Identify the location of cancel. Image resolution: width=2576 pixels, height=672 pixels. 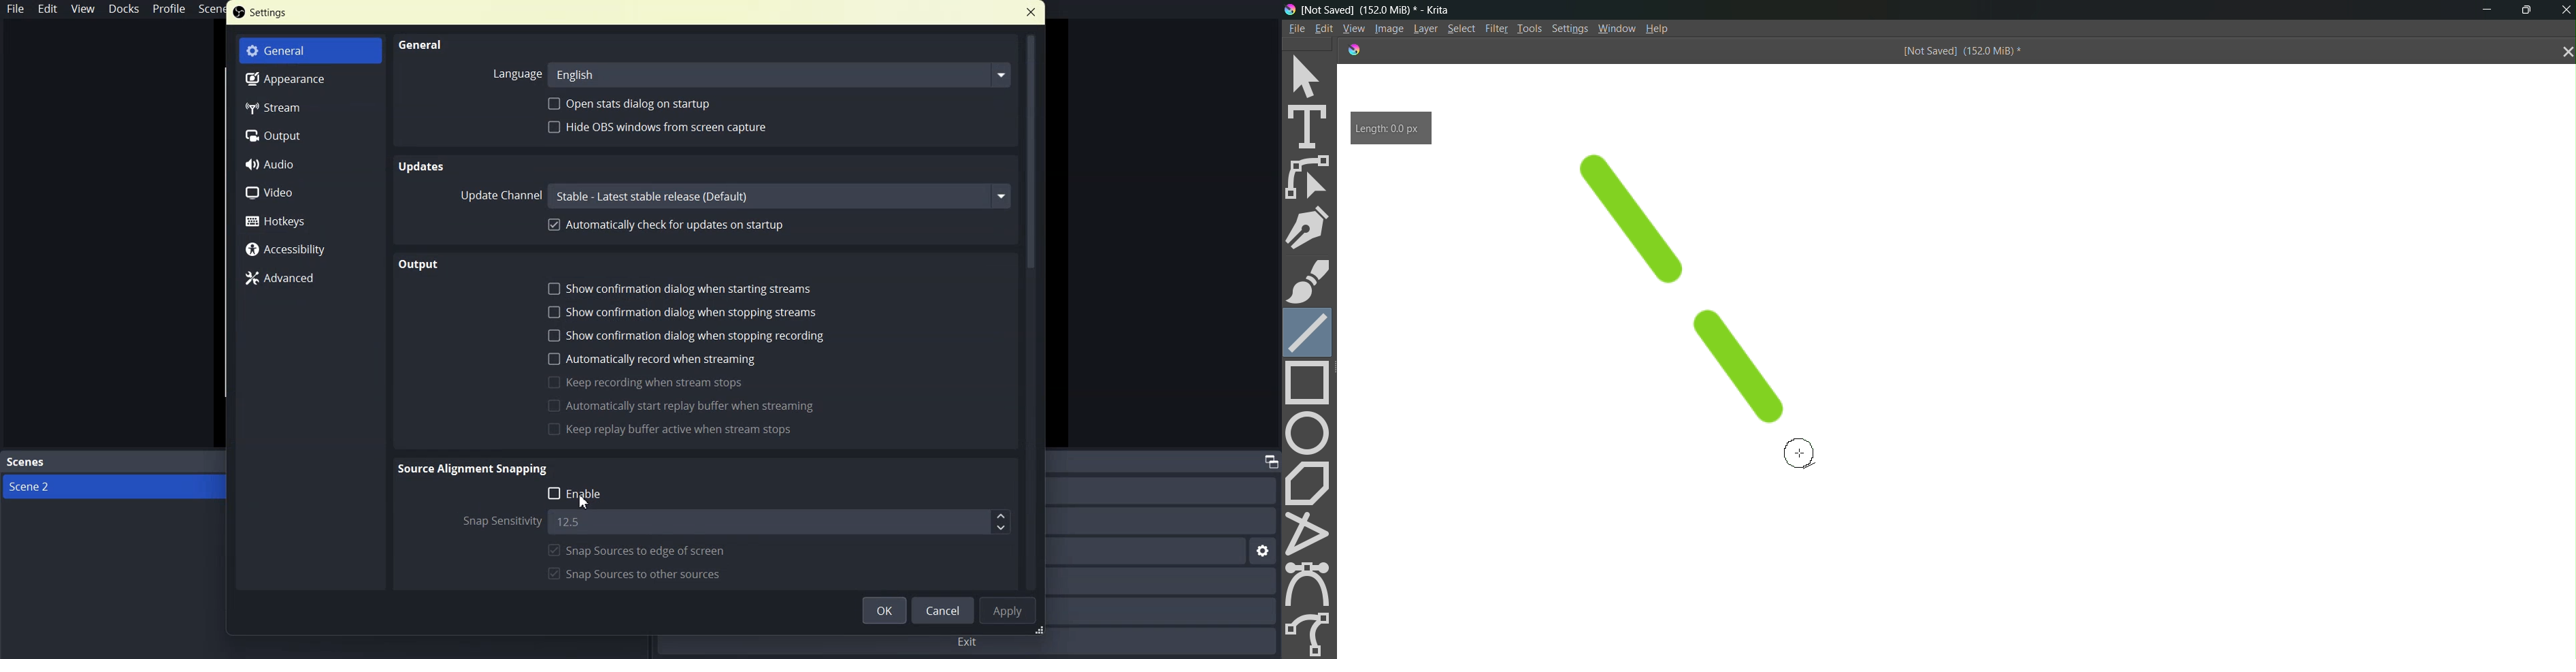
(943, 610).